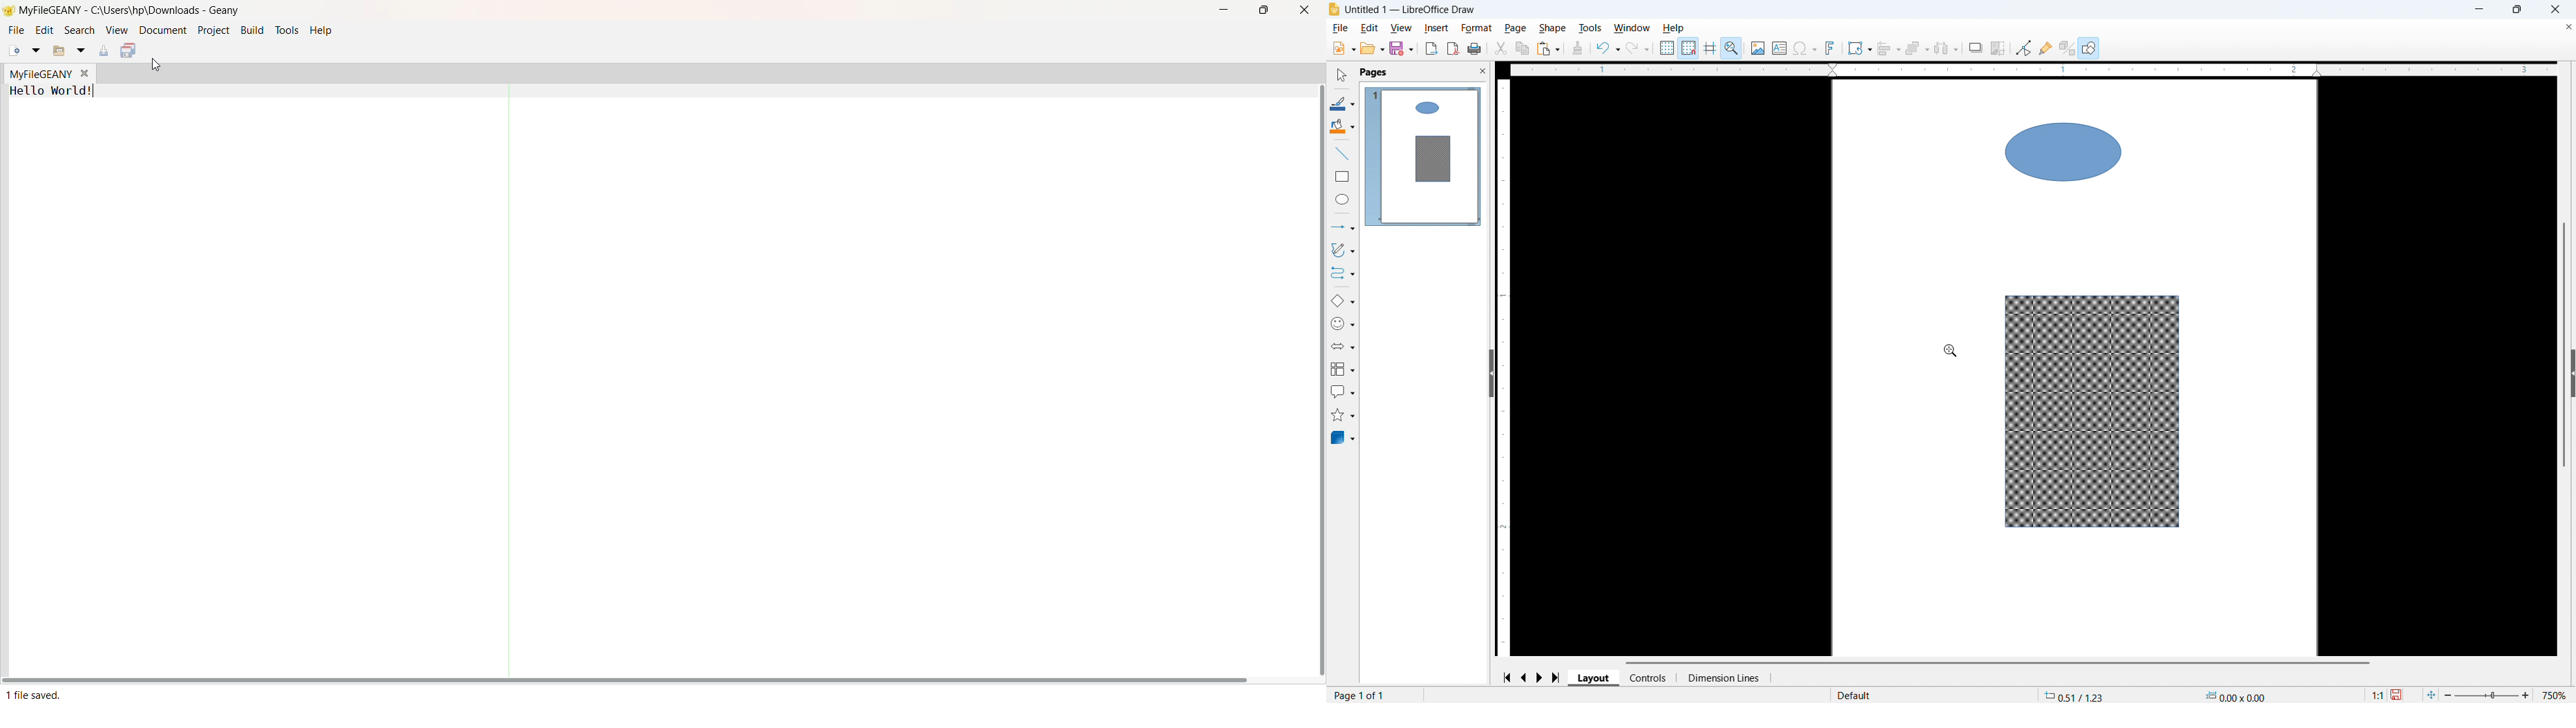  Describe the element at coordinates (1557, 678) in the screenshot. I see `Go to last page ` at that location.